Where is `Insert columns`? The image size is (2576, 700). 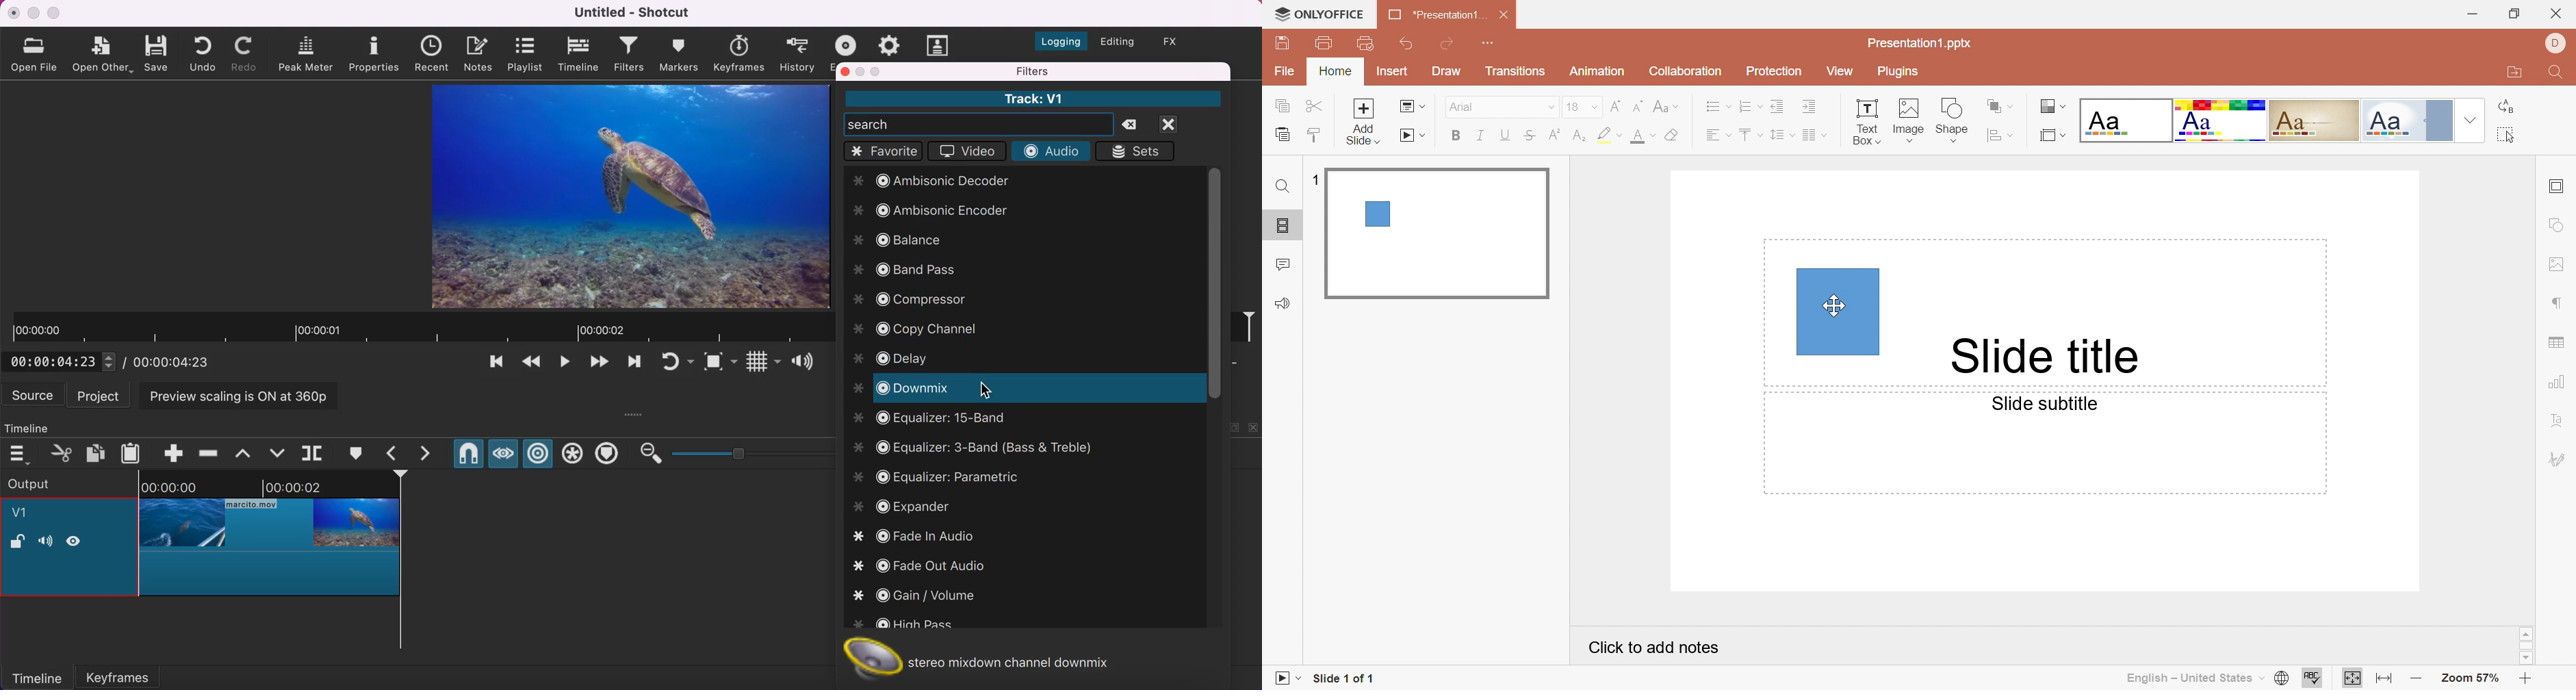 Insert columns is located at coordinates (1814, 136).